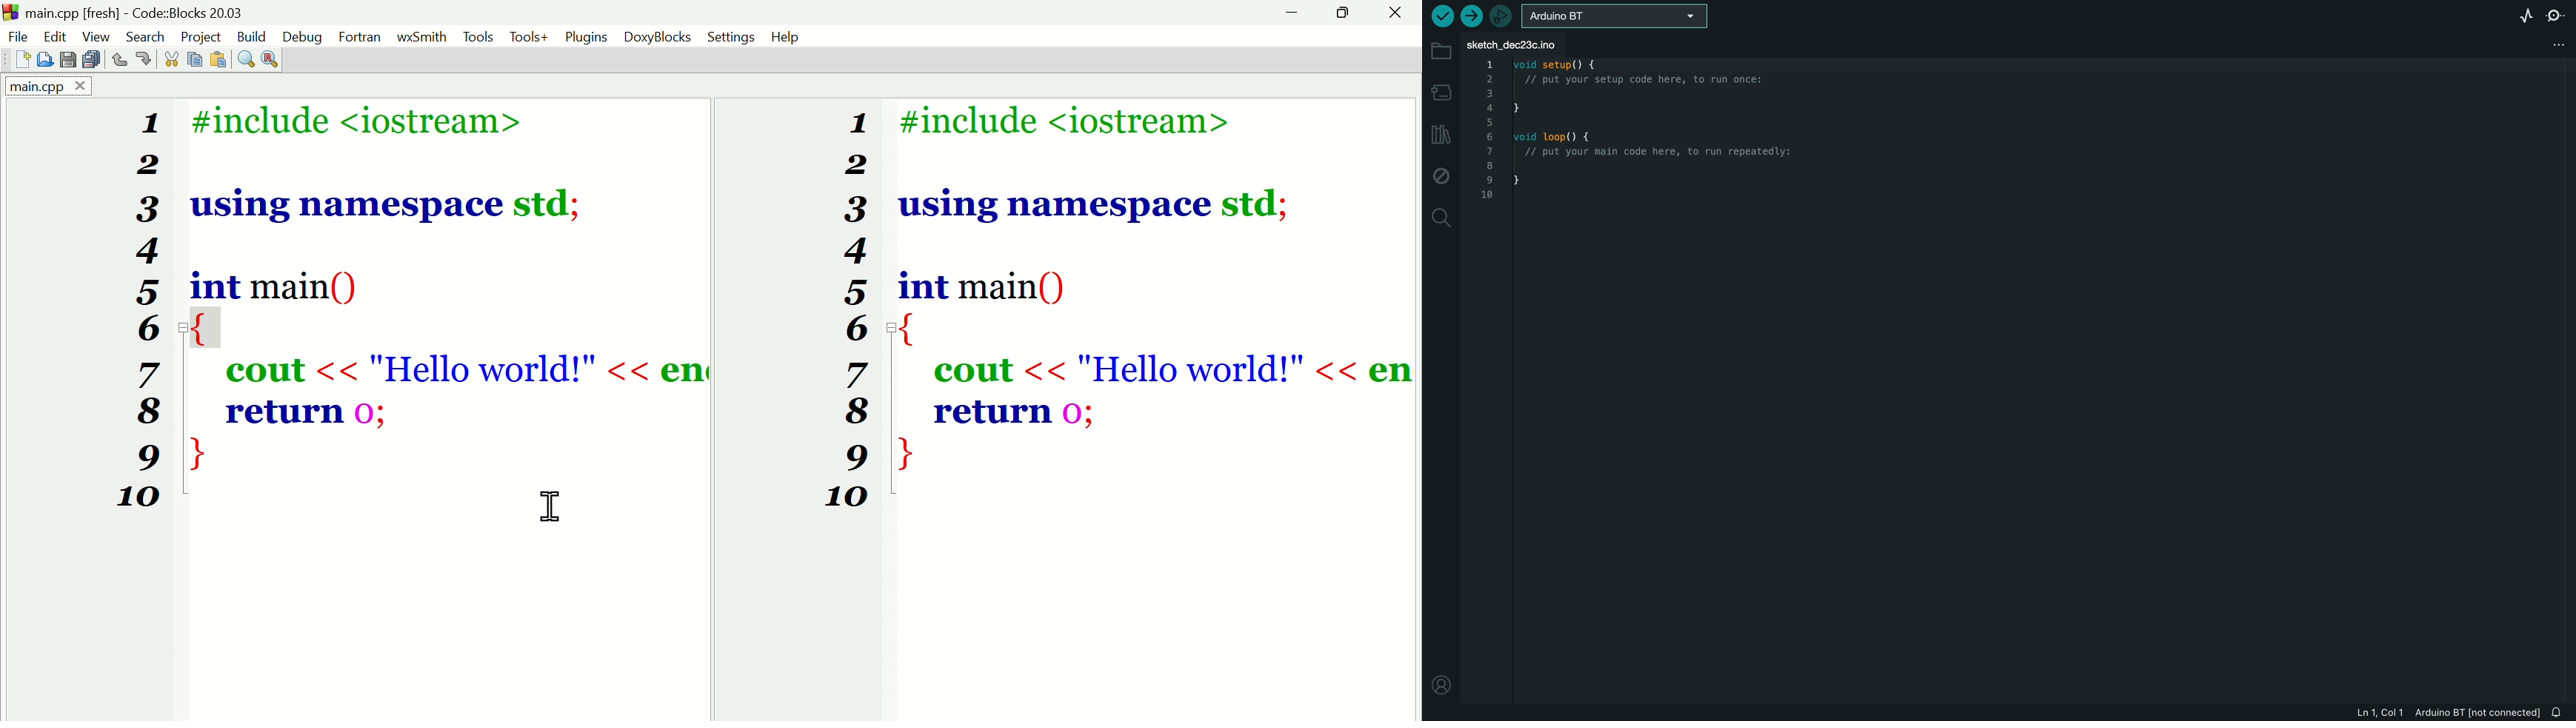 The image size is (2576, 728). I want to click on tools, so click(477, 36).